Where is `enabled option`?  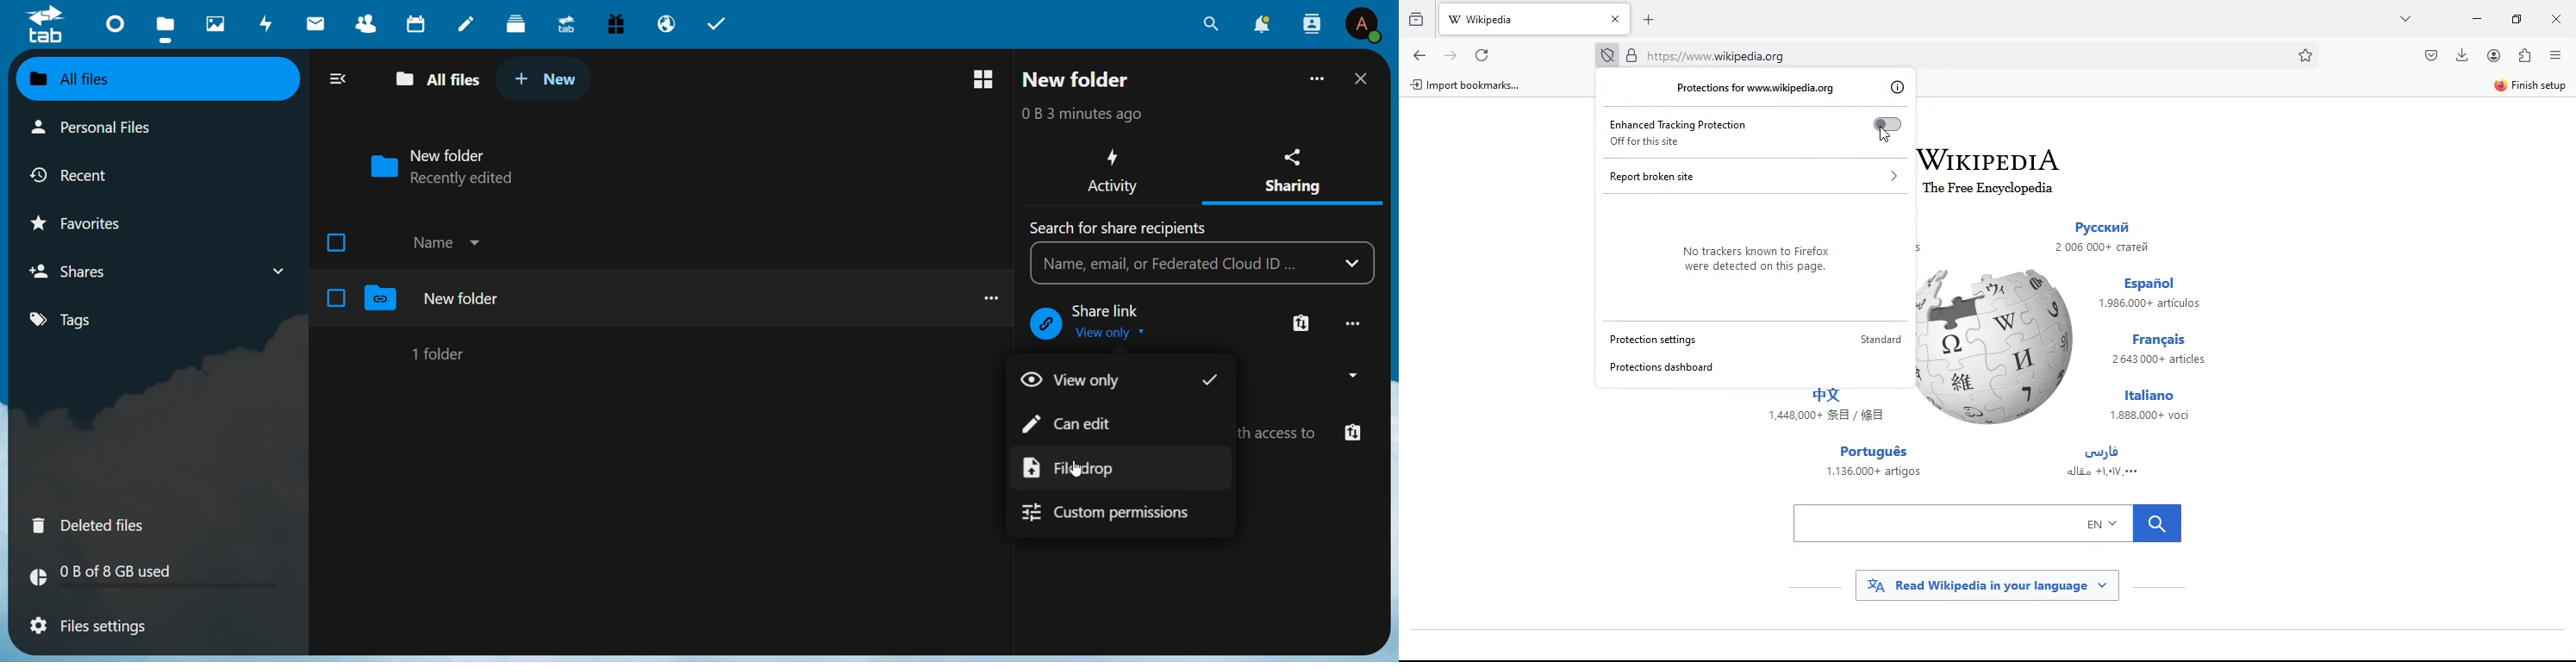
enabled option is located at coordinates (1211, 380).